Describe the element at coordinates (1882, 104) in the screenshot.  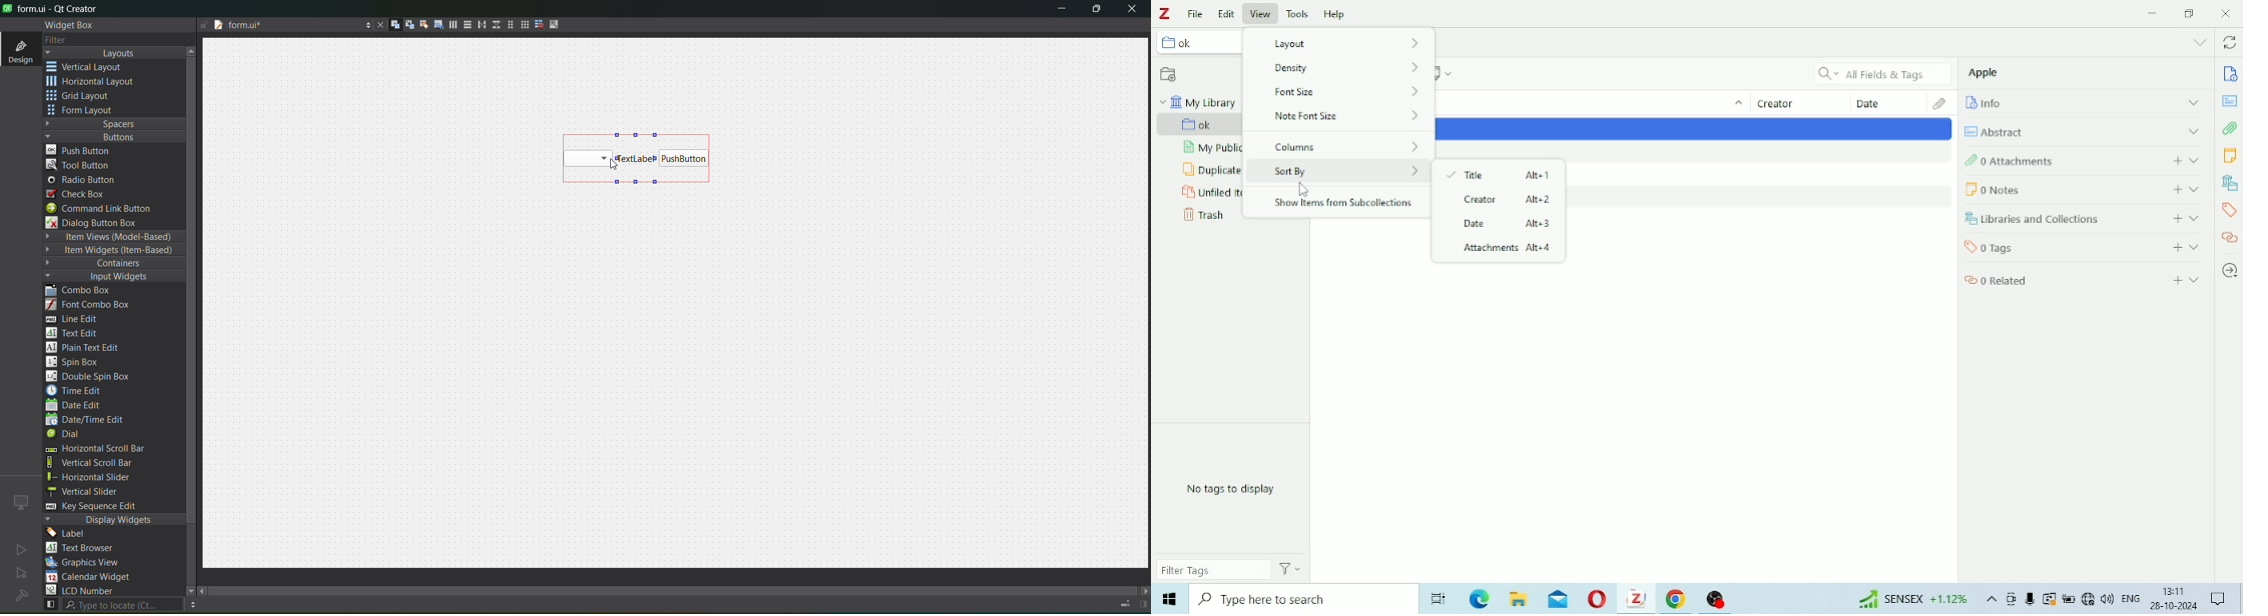
I see `Date` at that location.